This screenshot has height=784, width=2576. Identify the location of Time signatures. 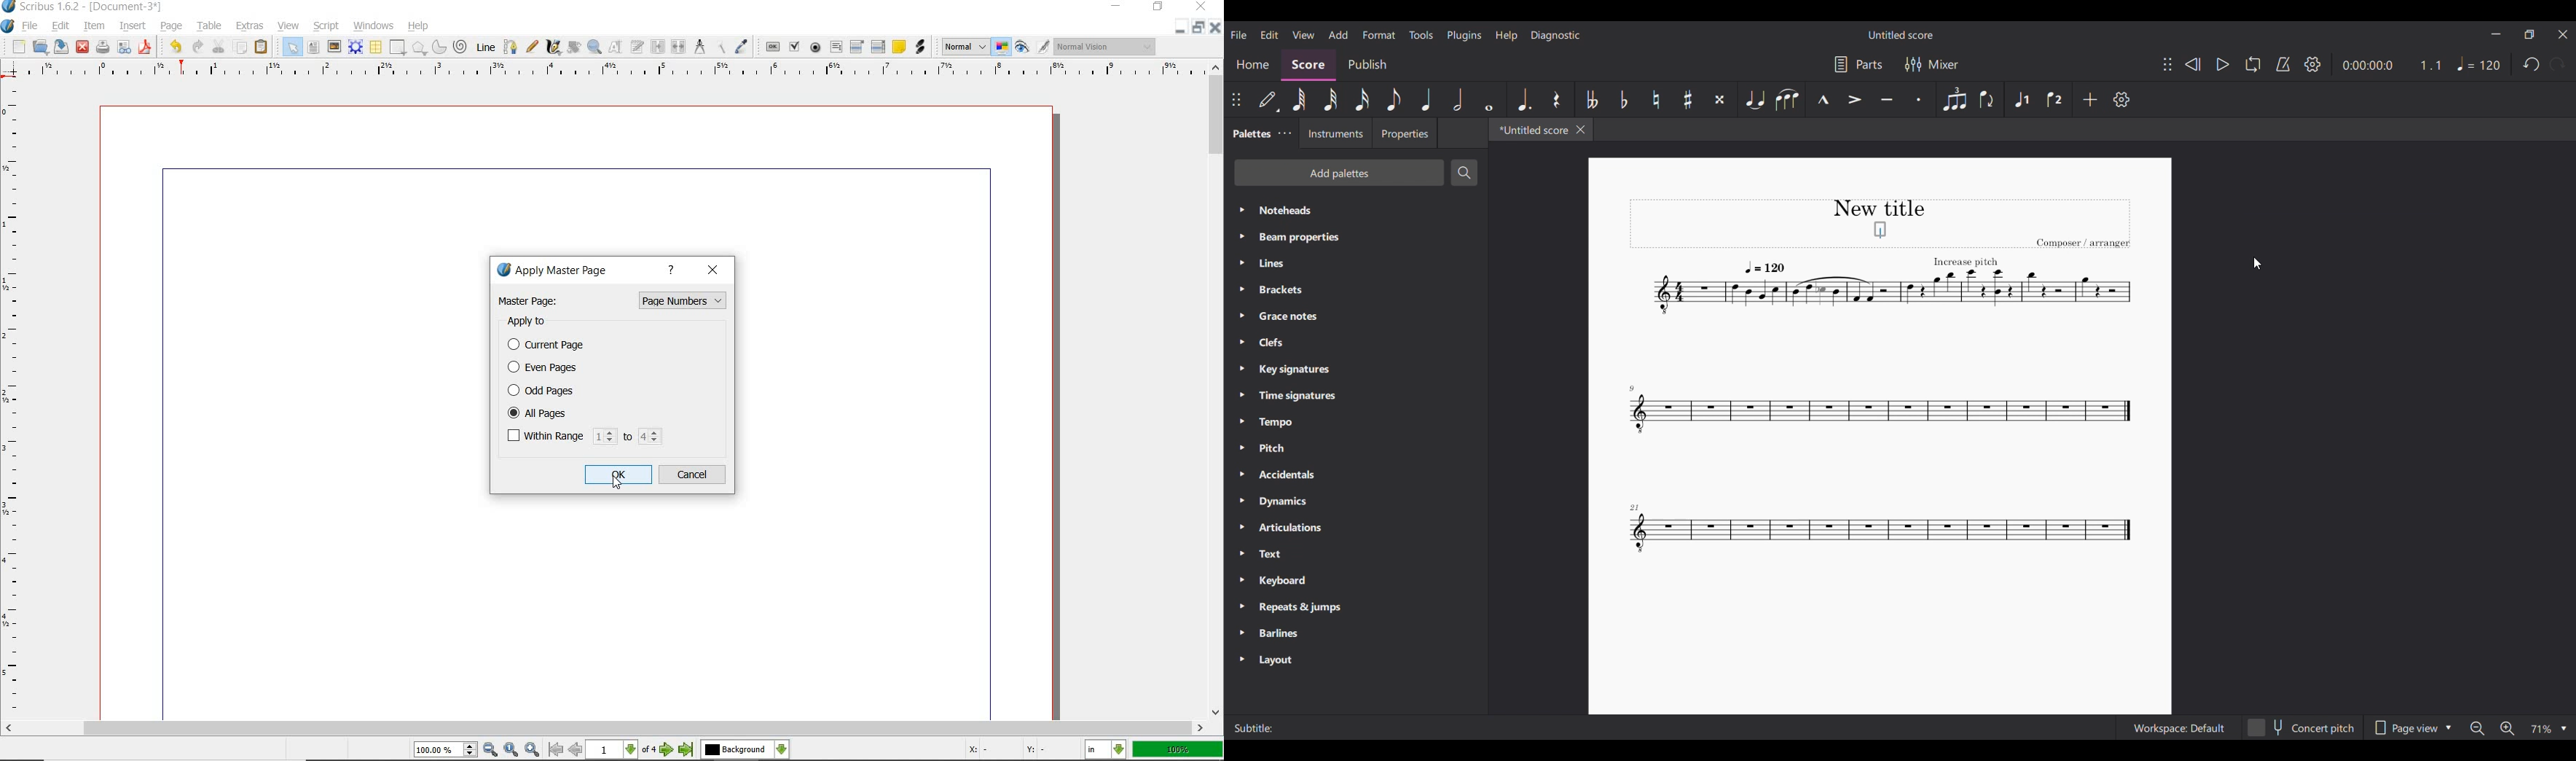
(1356, 396).